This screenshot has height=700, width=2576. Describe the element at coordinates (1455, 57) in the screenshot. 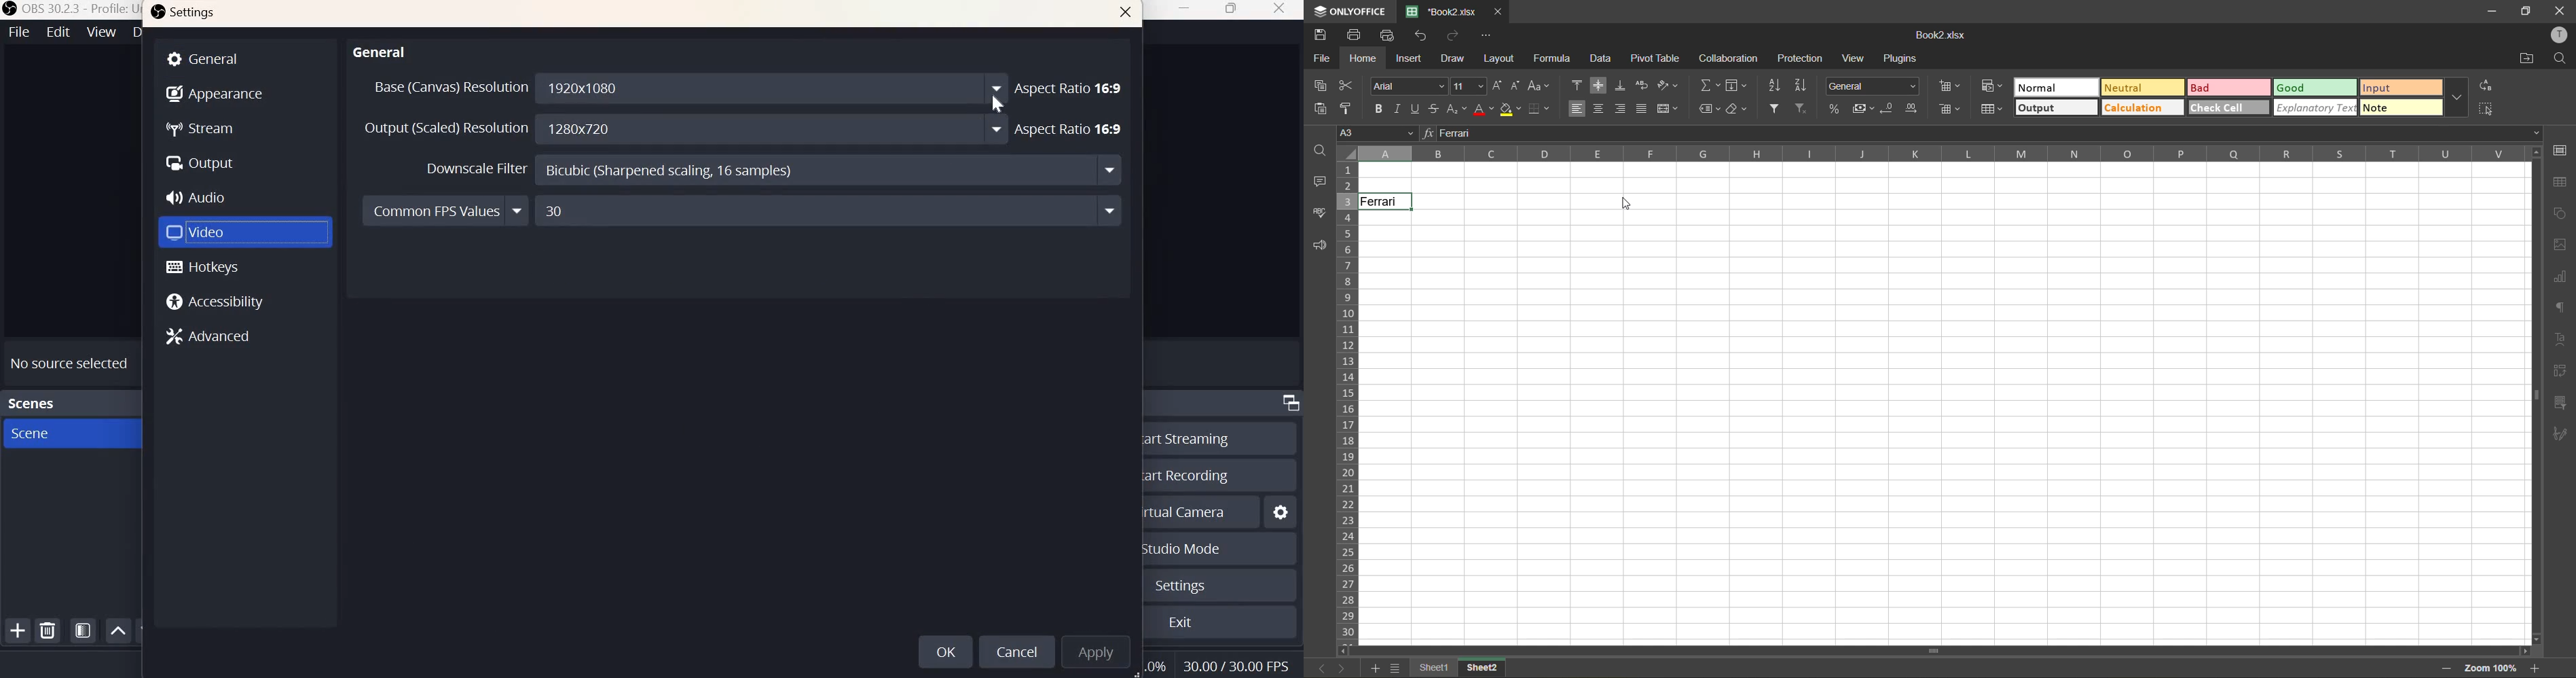

I see `draw` at that location.